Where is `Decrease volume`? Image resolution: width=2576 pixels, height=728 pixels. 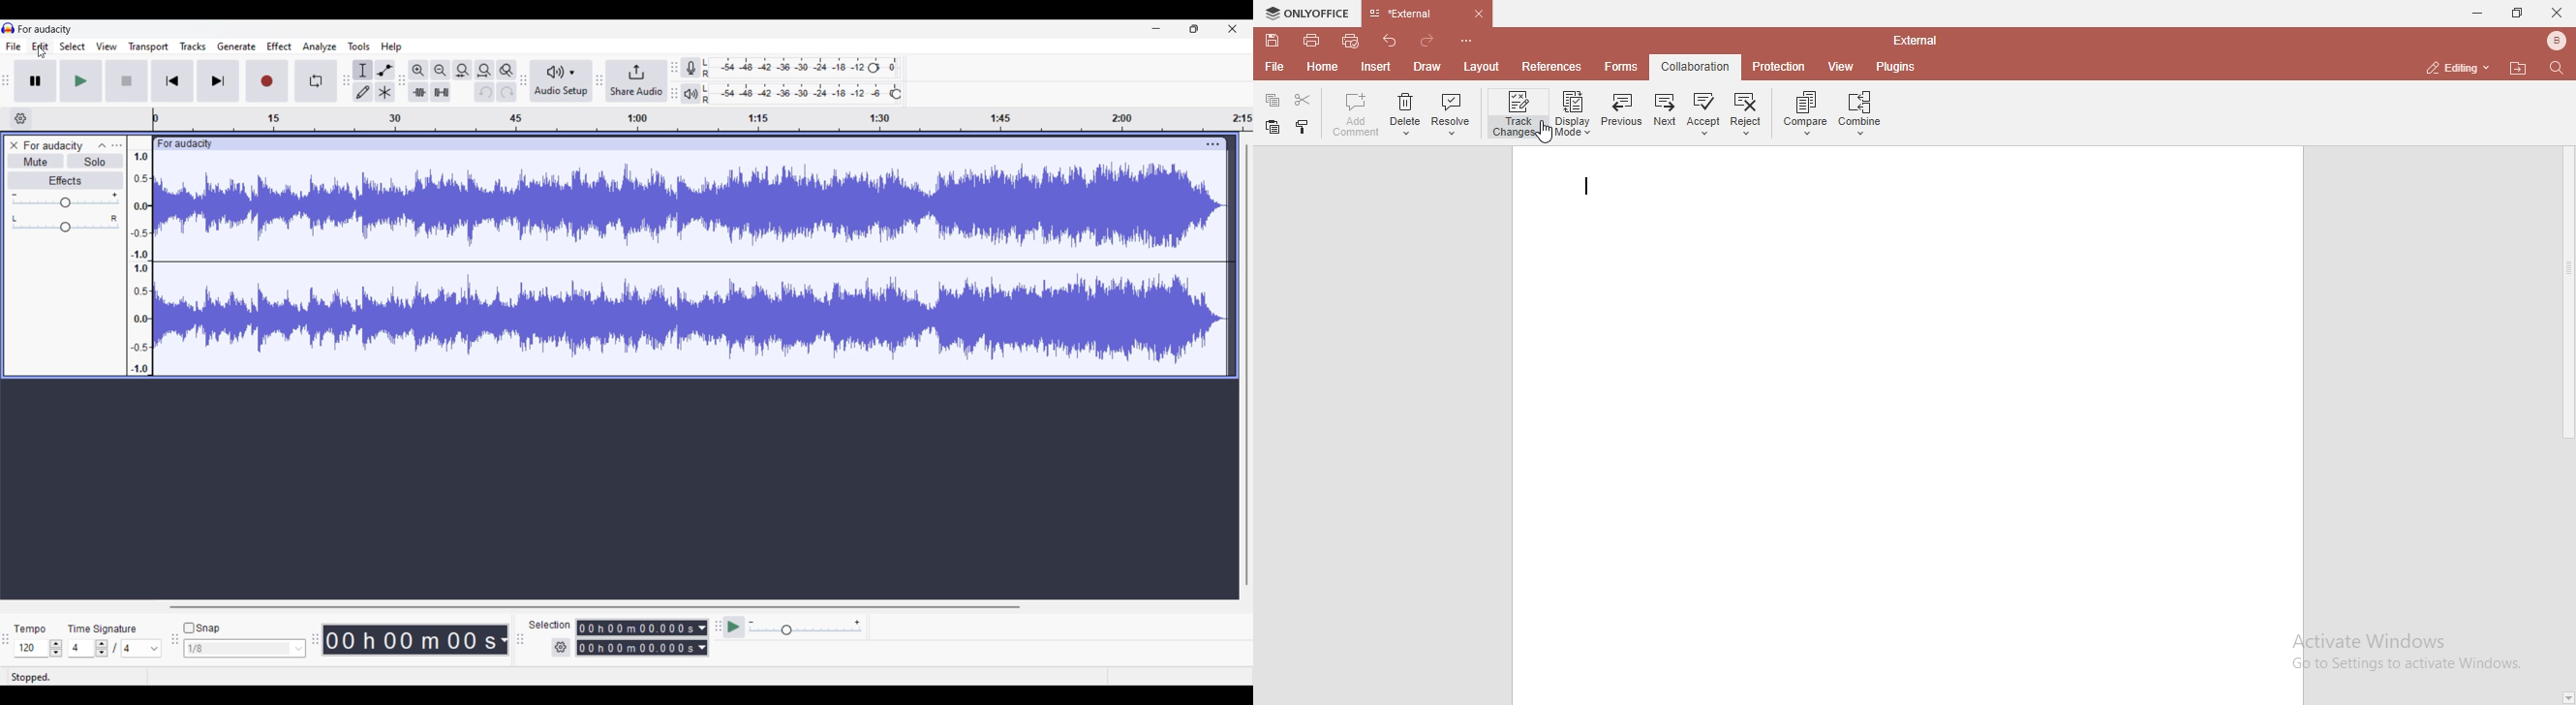
Decrease volume is located at coordinates (14, 195).